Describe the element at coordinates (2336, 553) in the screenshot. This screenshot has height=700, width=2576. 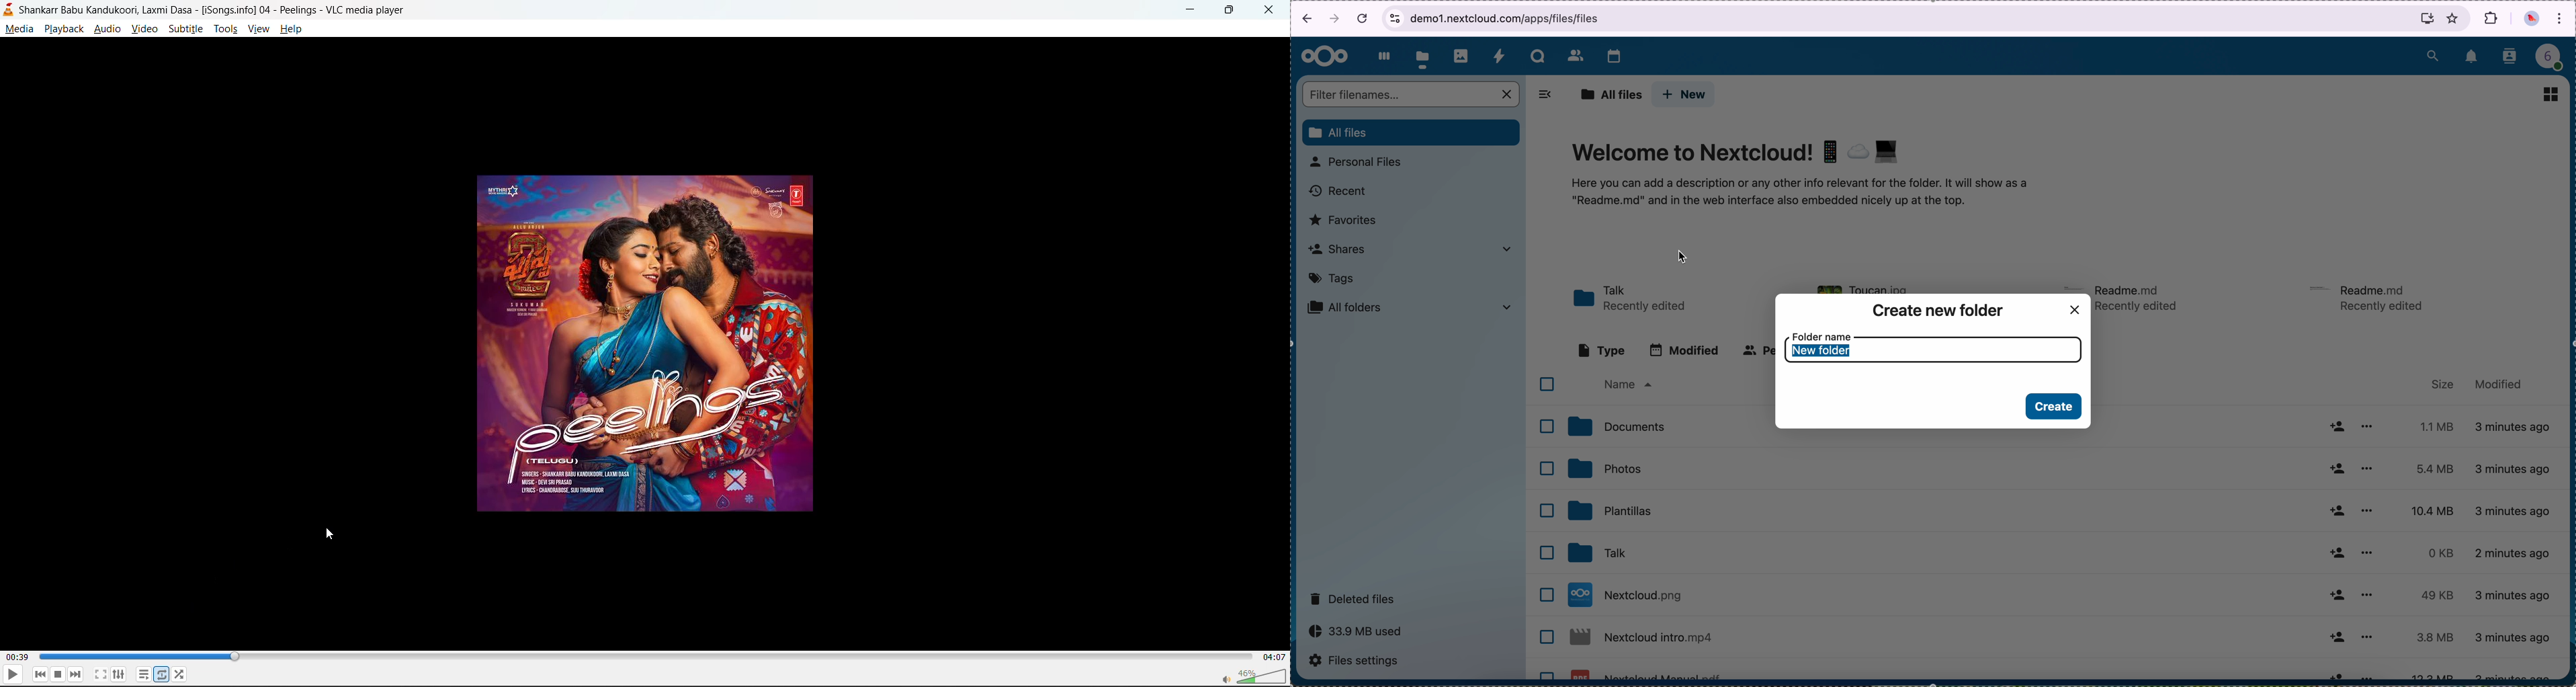
I see `share` at that location.